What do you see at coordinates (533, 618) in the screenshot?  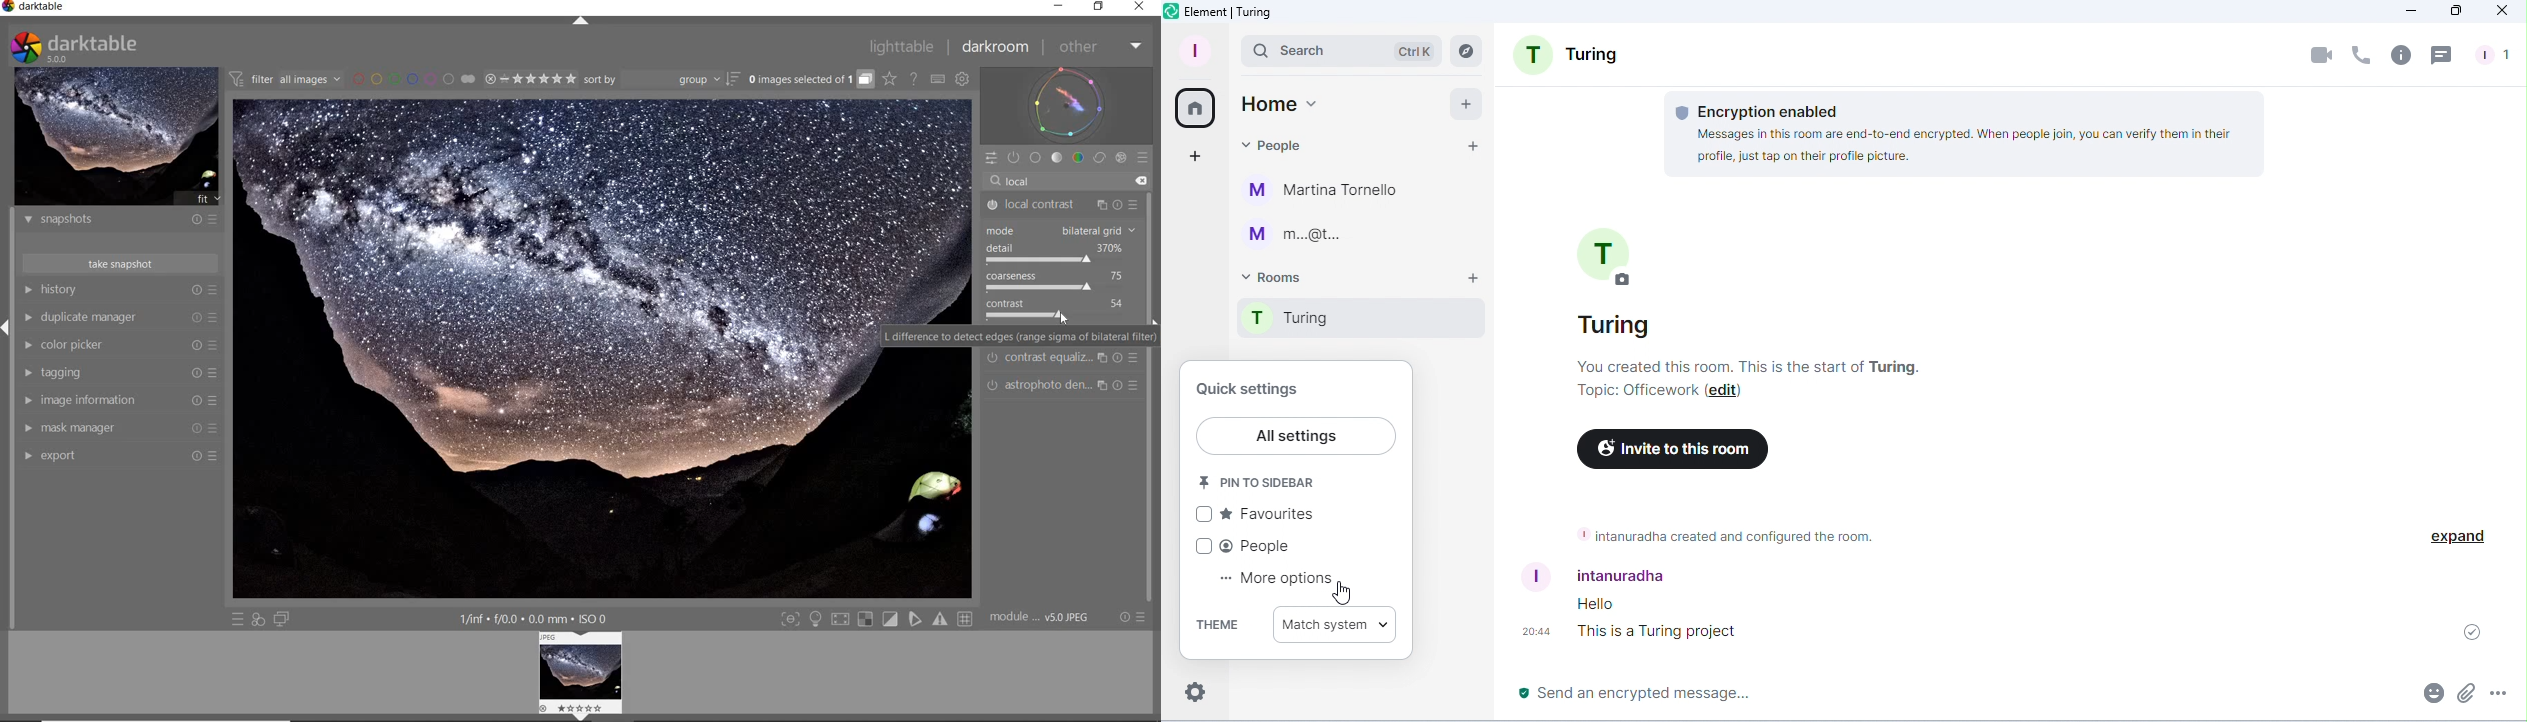 I see `DISPLAYED GUI INFO` at bounding box center [533, 618].